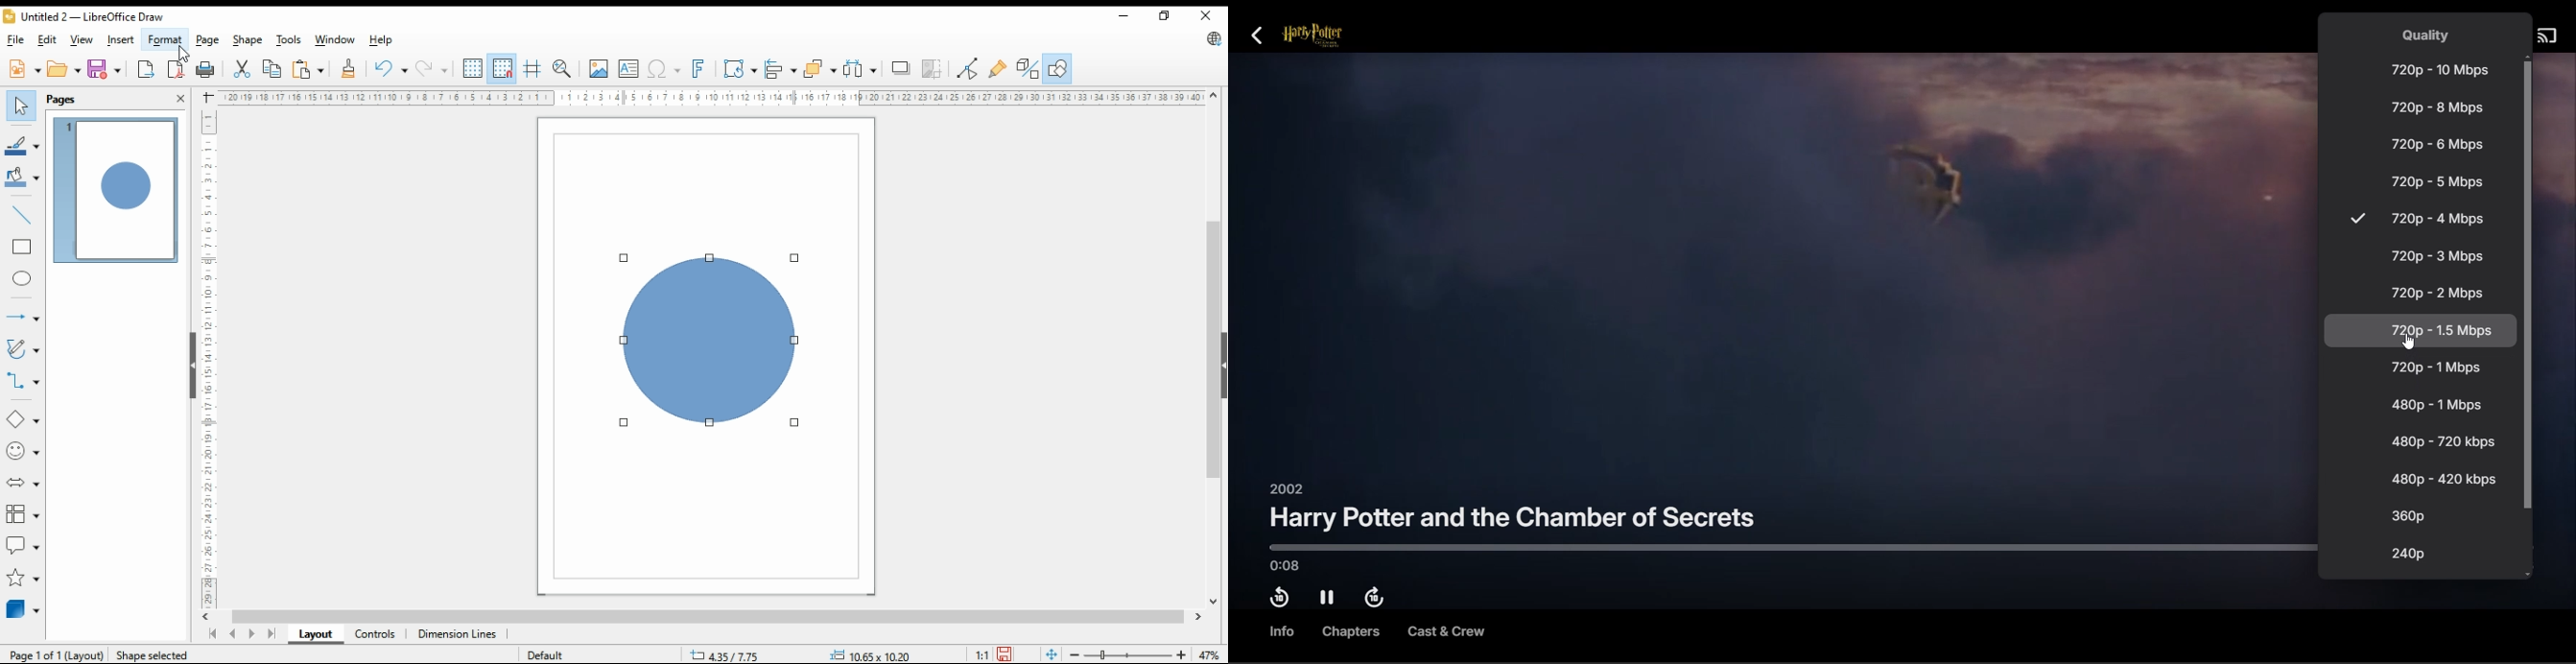 Image resolution: width=2576 pixels, height=672 pixels. I want to click on window, so click(335, 39).